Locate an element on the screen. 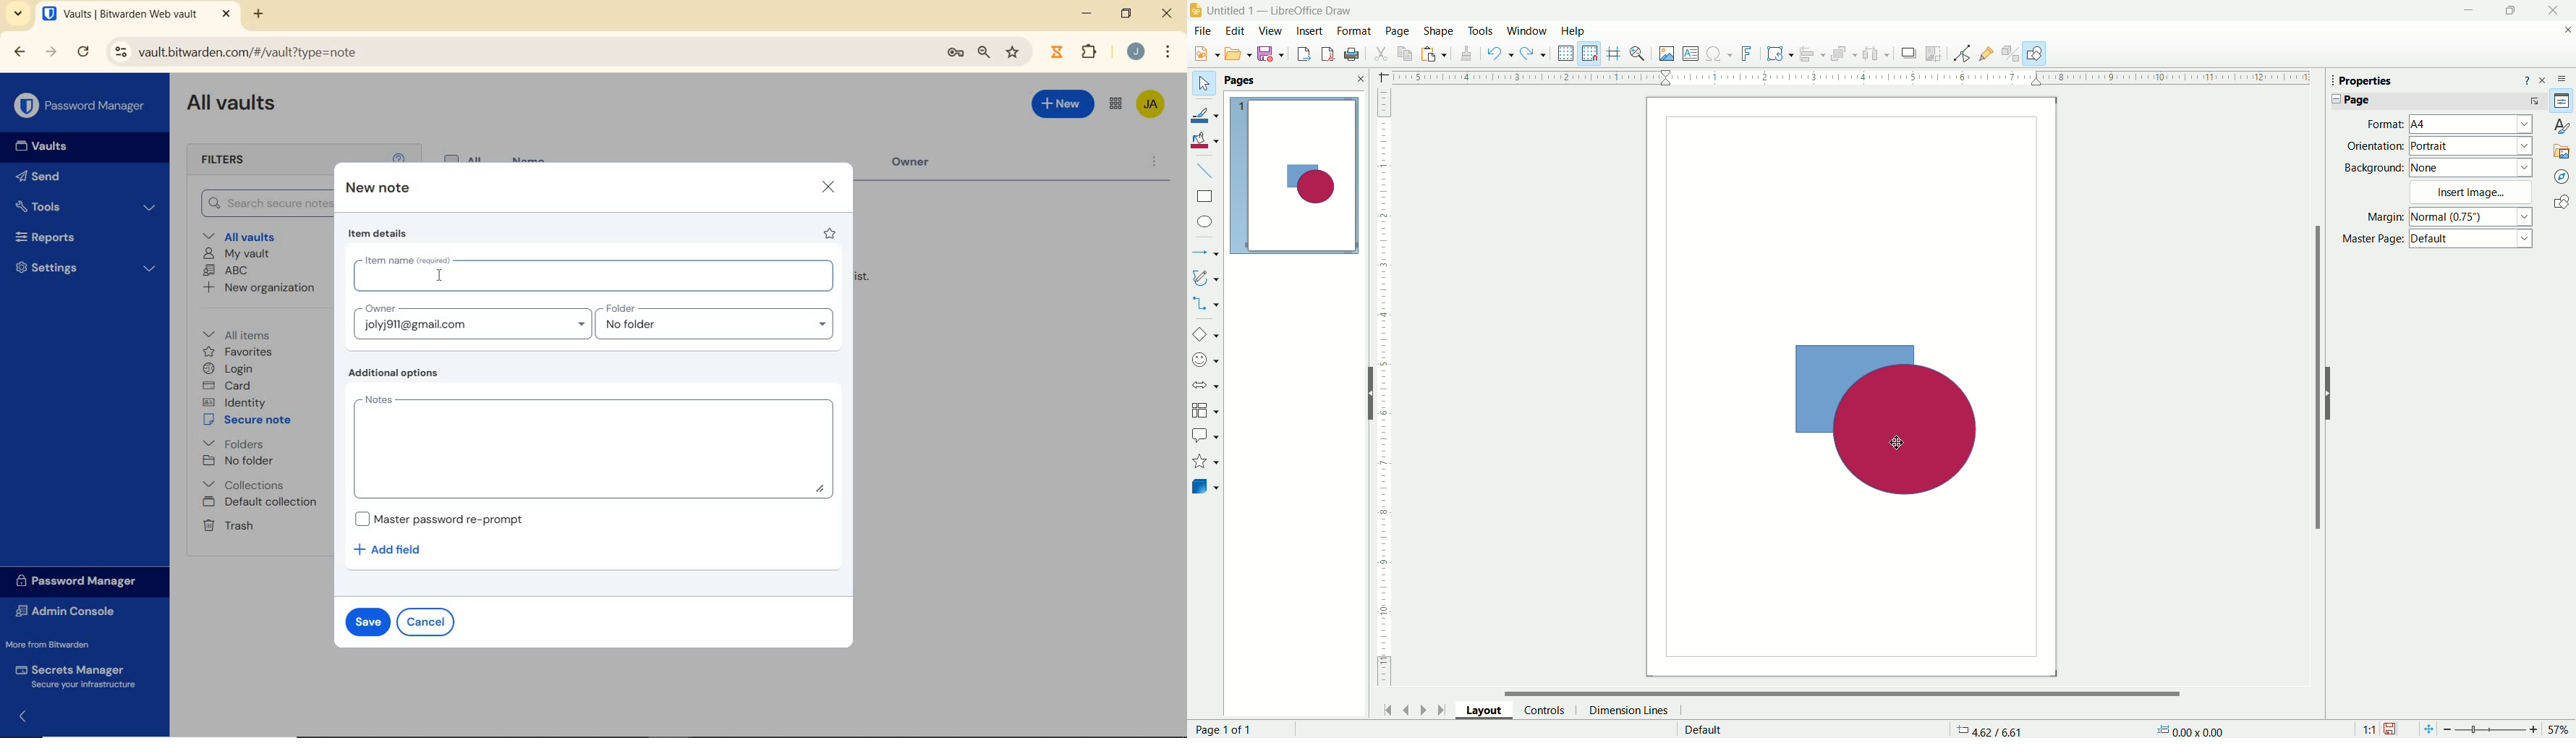  Trash is located at coordinates (228, 525).